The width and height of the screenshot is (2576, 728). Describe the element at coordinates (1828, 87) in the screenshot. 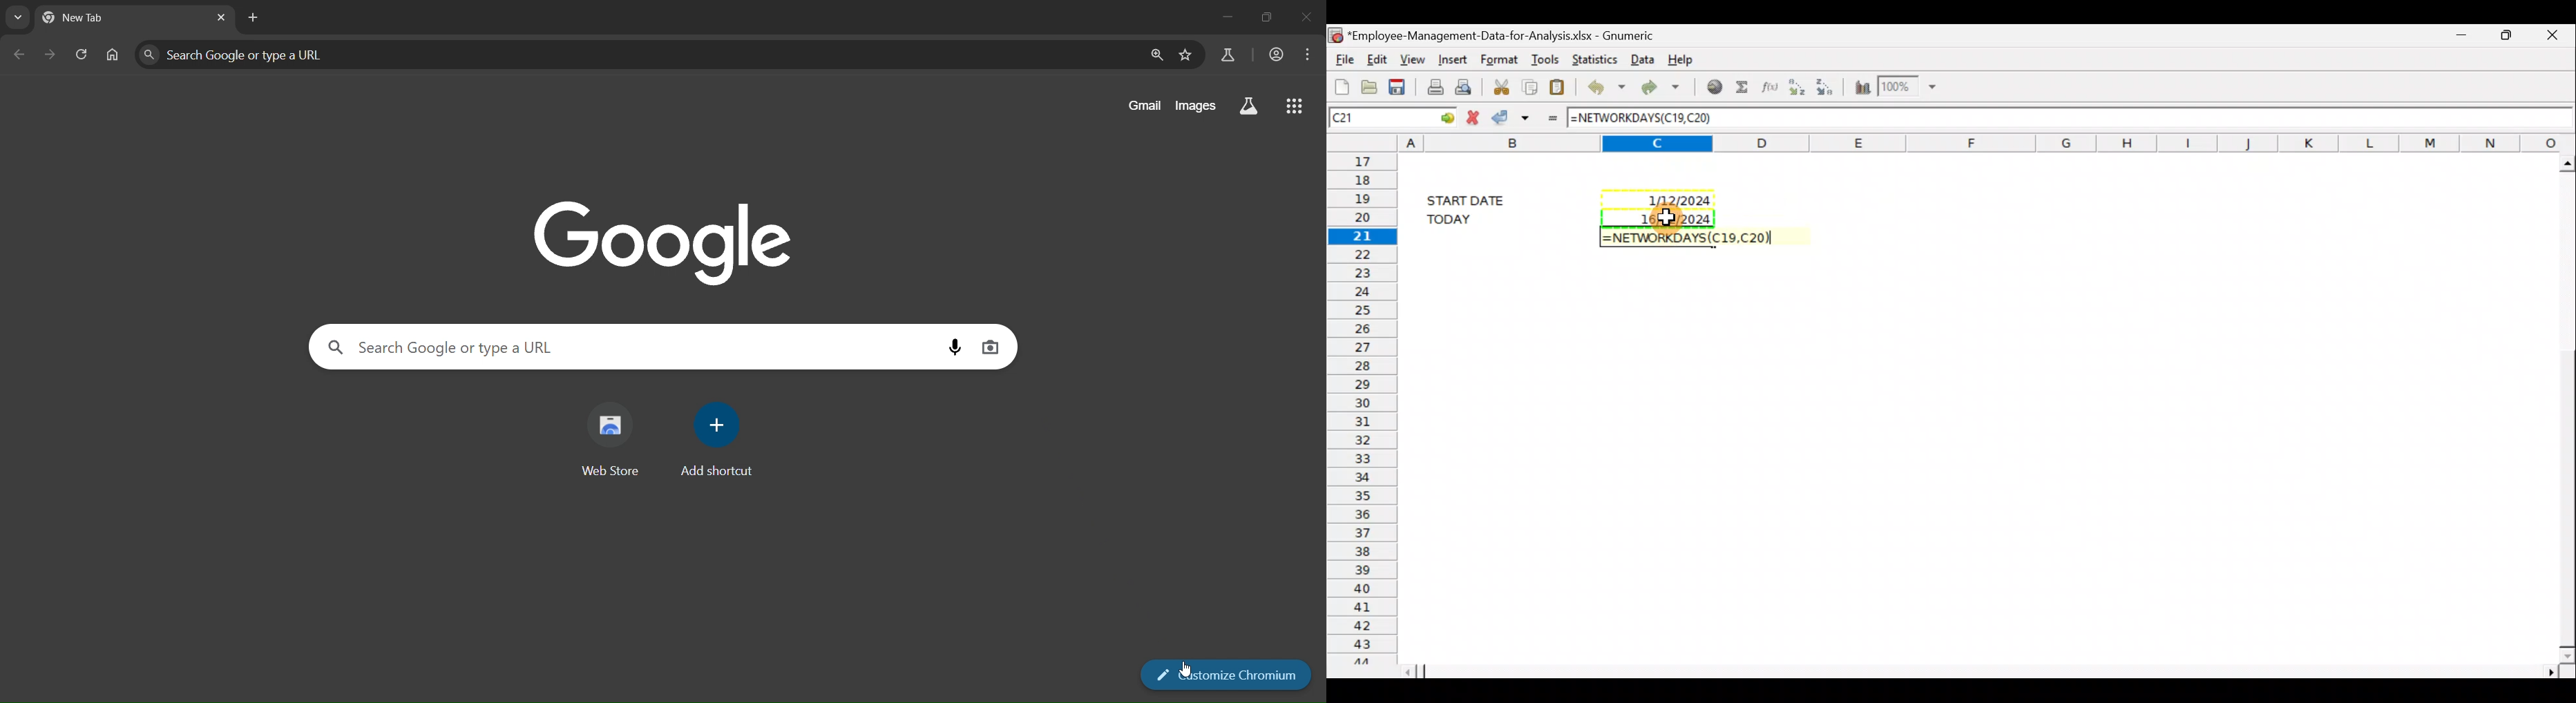

I see `Sort in descending order` at that location.